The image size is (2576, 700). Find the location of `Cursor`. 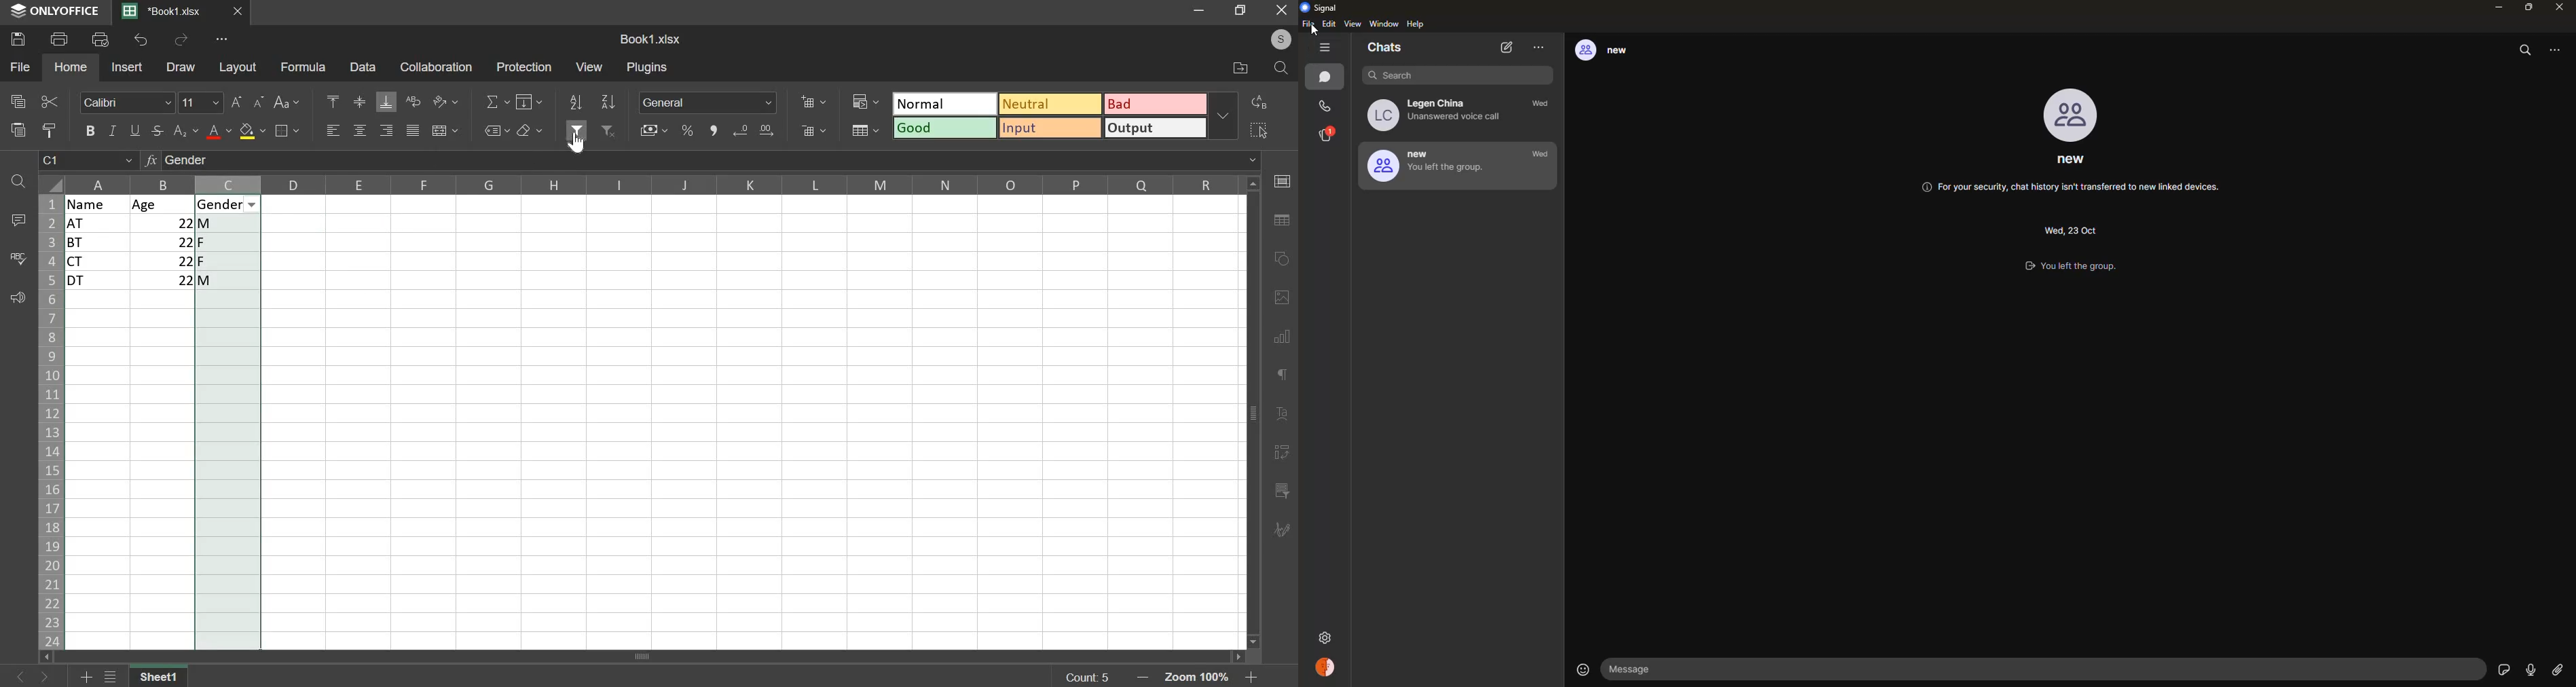

Cursor is located at coordinates (577, 143).